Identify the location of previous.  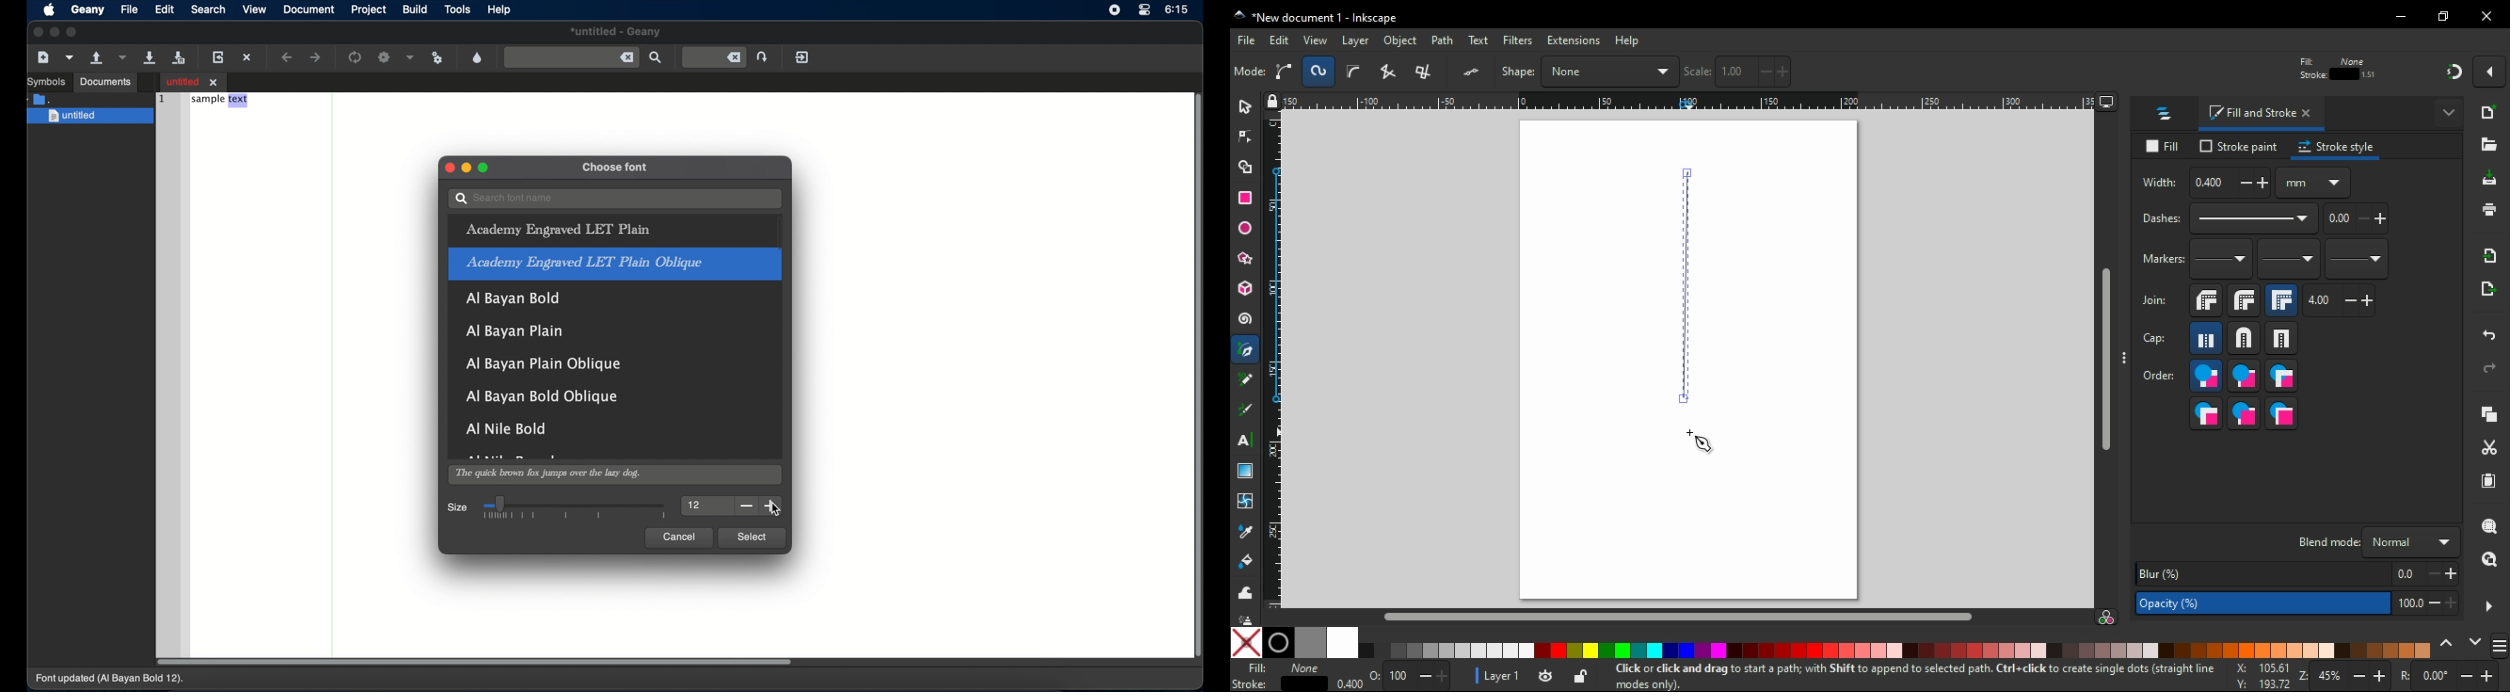
(2449, 644).